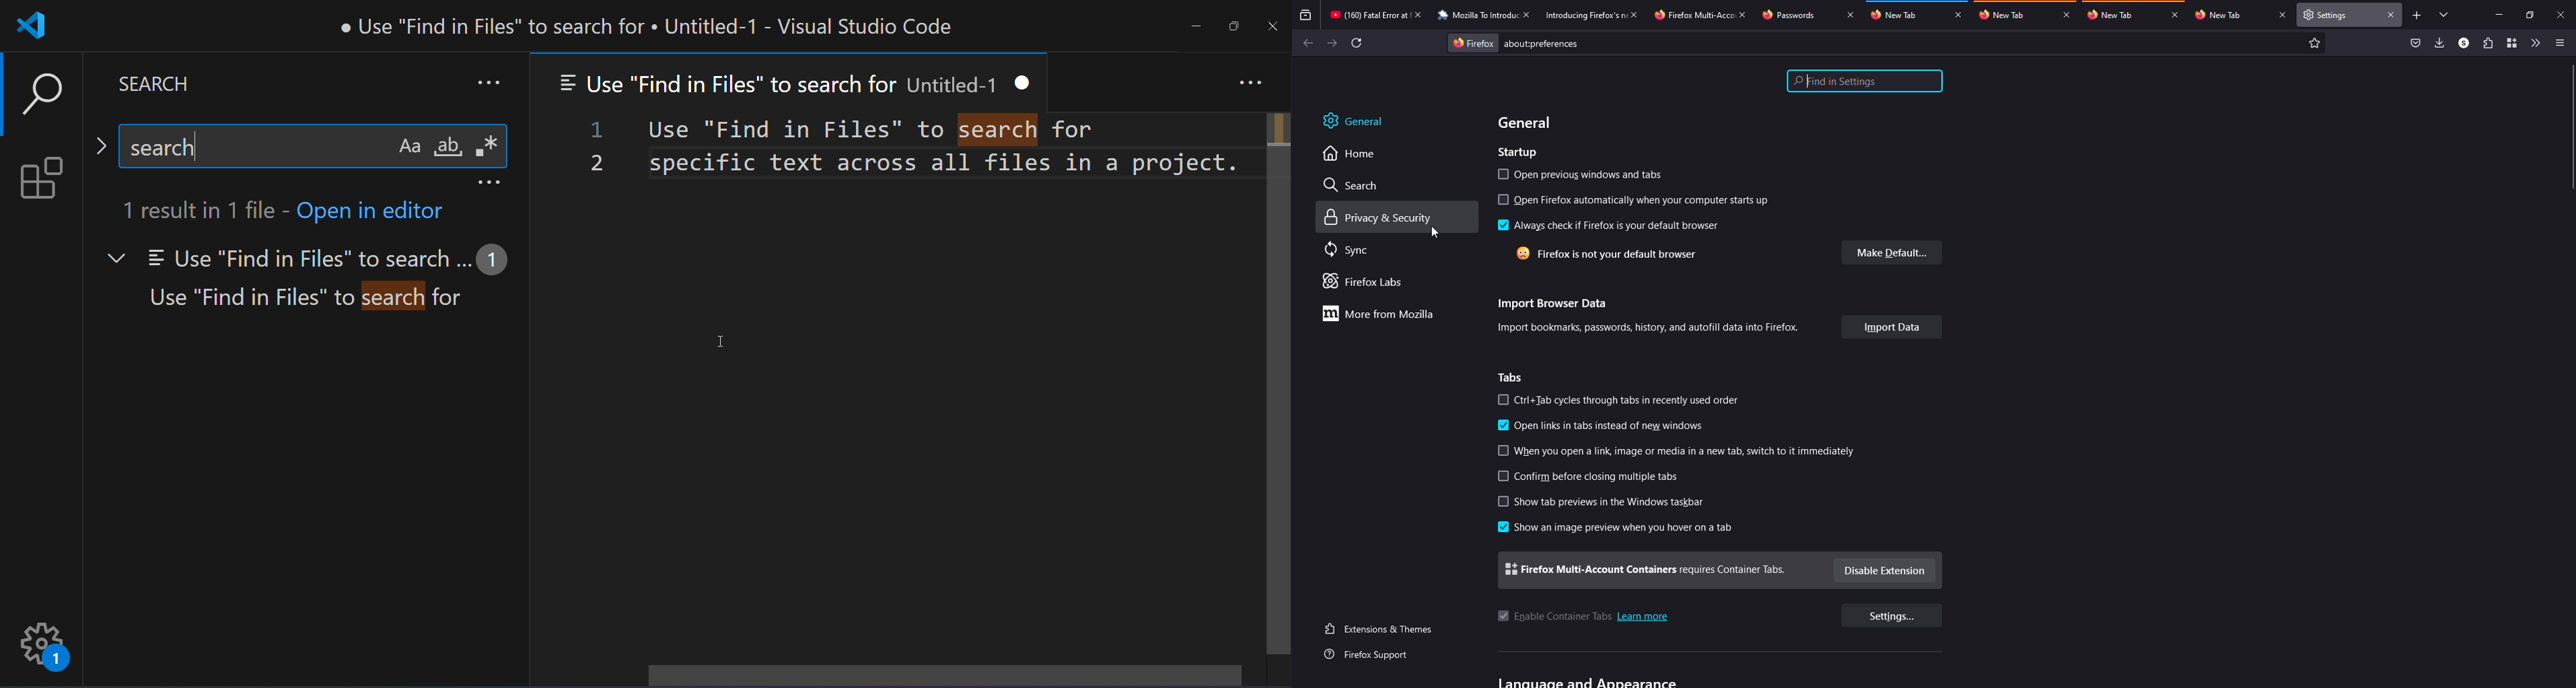  What do you see at coordinates (1307, 15) in the screenshot?
I see `view recent` at bounding box center [1307, 15].